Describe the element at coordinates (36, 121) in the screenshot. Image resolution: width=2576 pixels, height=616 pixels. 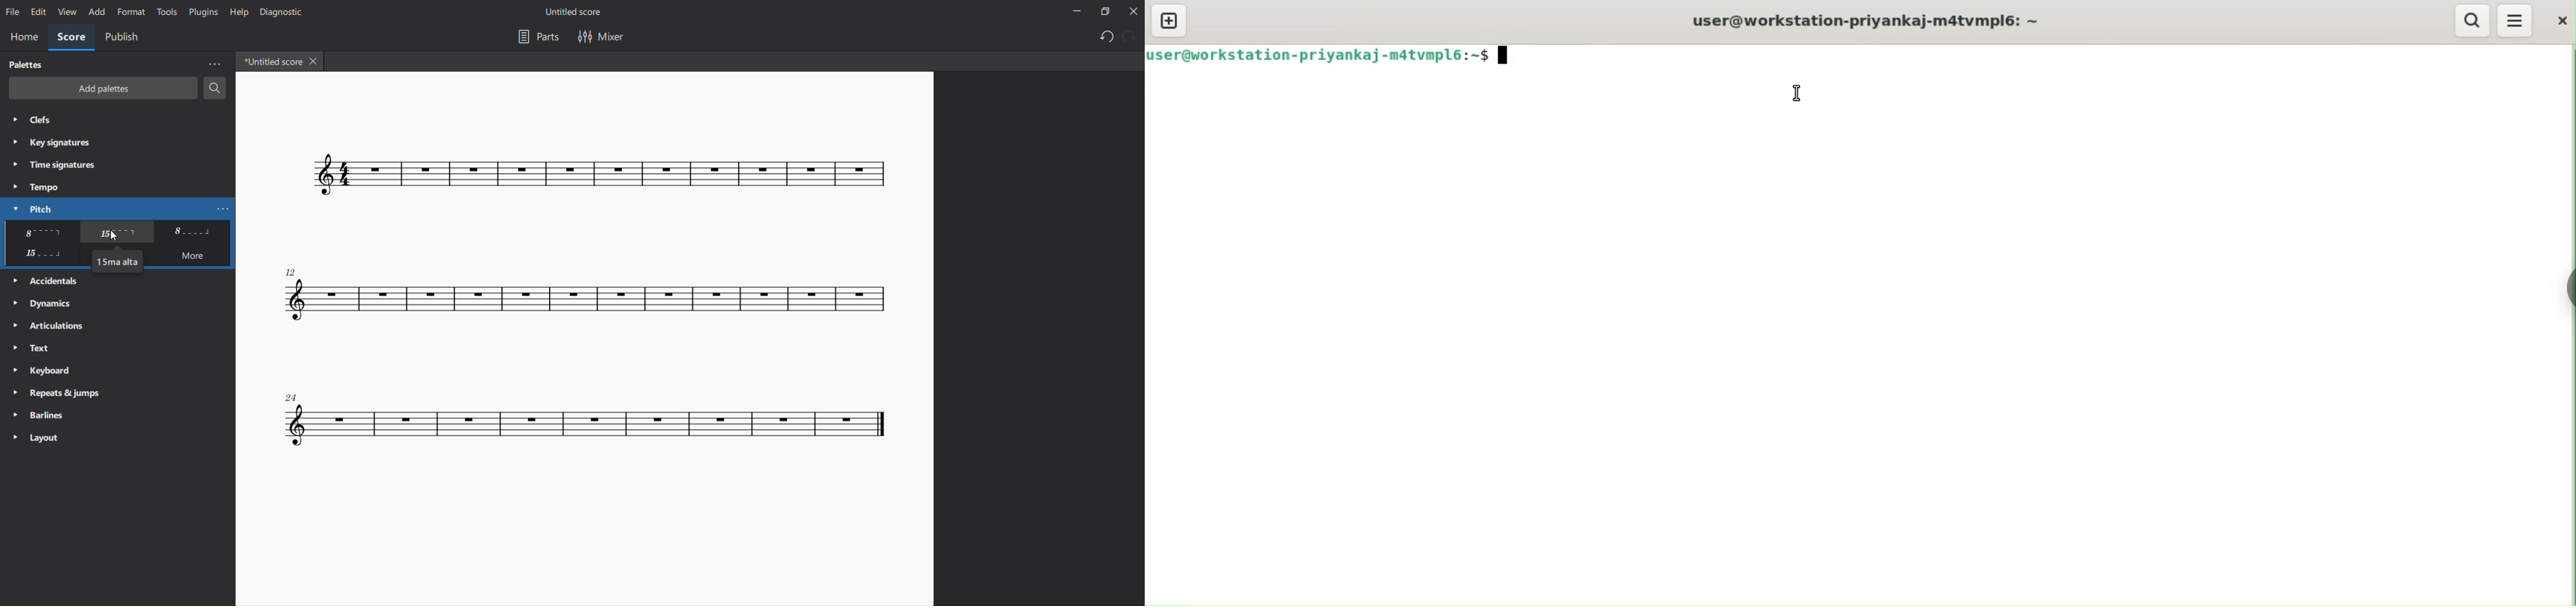
I see `clefs` at that location.